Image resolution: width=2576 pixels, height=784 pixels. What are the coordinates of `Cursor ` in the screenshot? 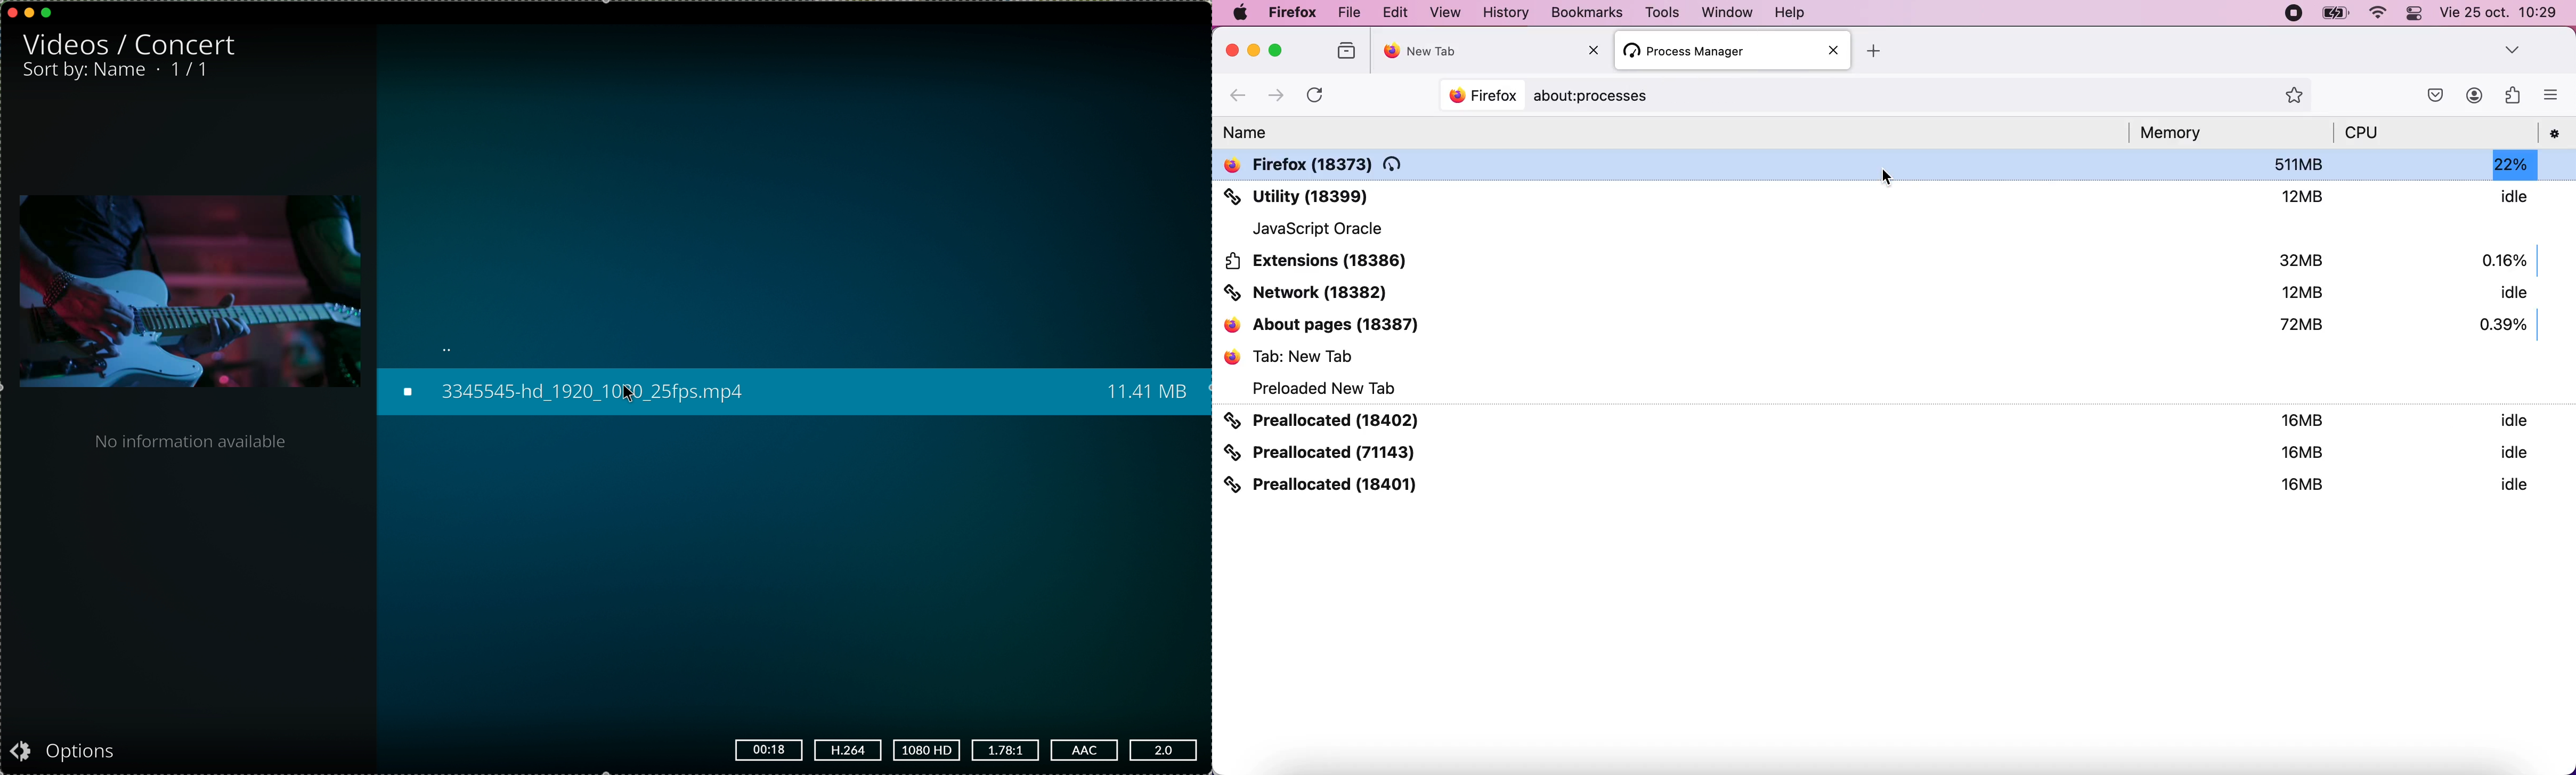 It's located at (1889, 178).